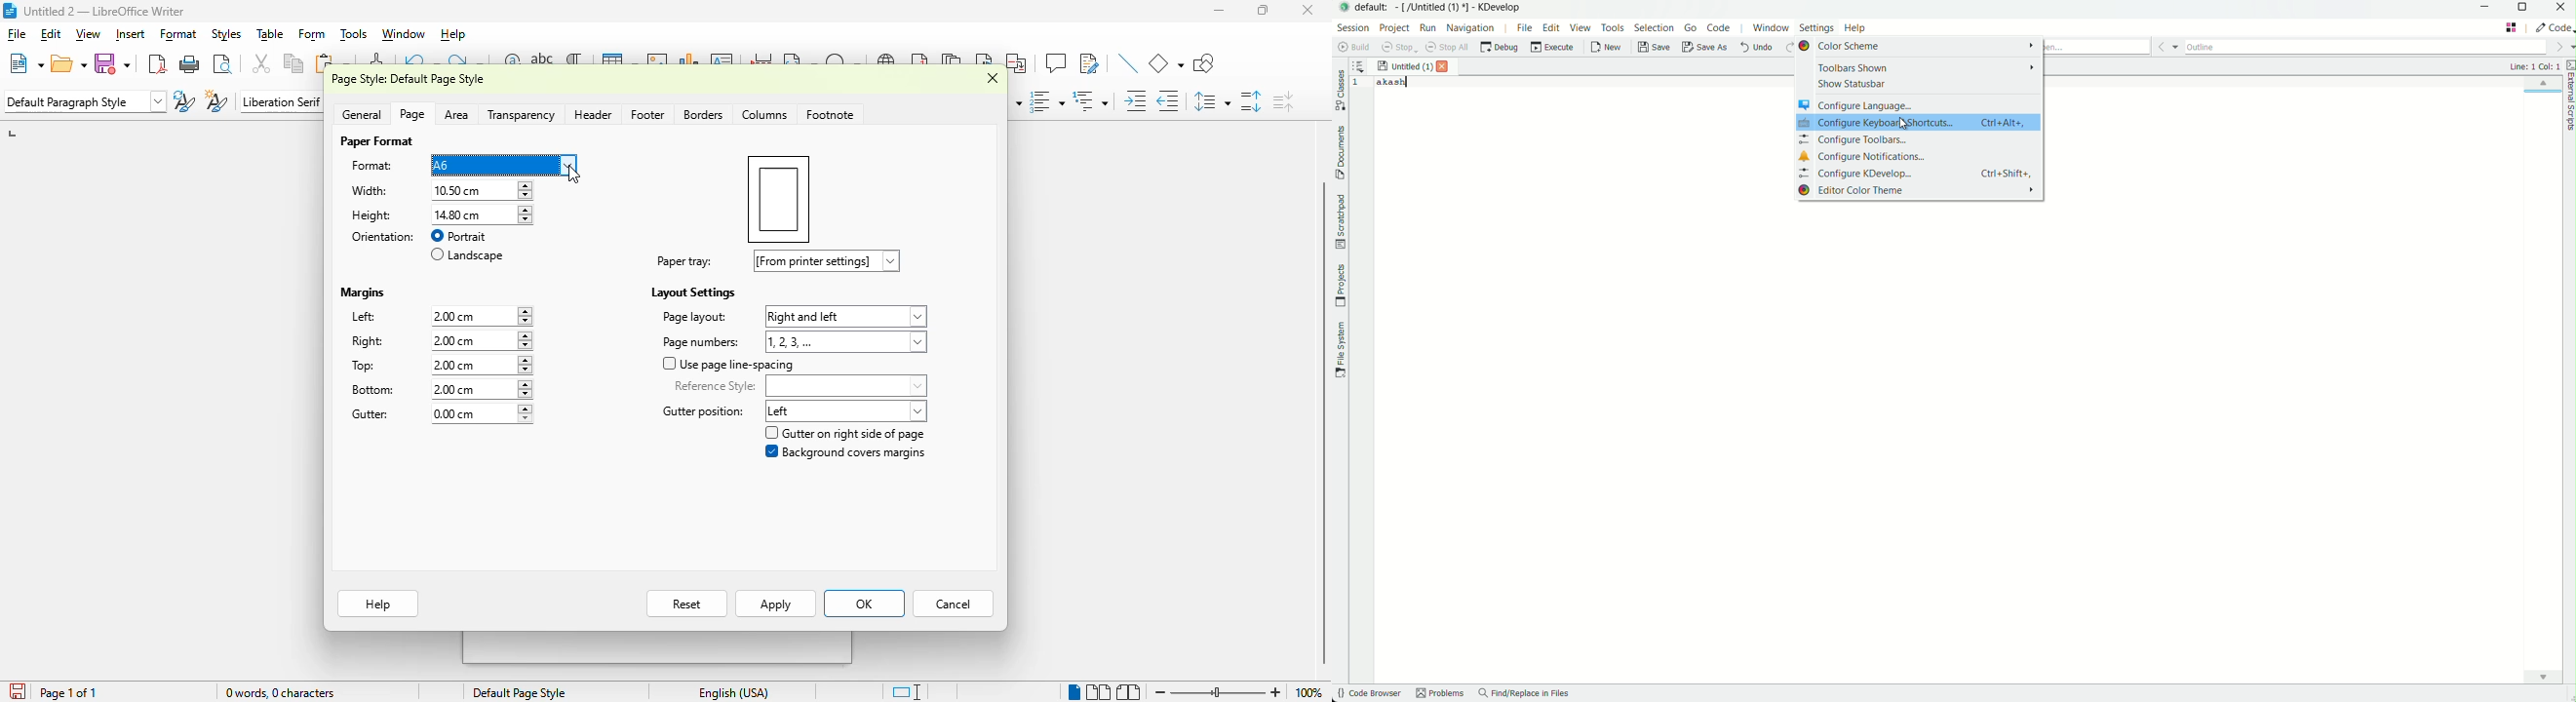 The width and height of the screenshot is (2576, 728). Describe the element at coordinates (775, 604) in the screenshot. I see `apply` at that location.